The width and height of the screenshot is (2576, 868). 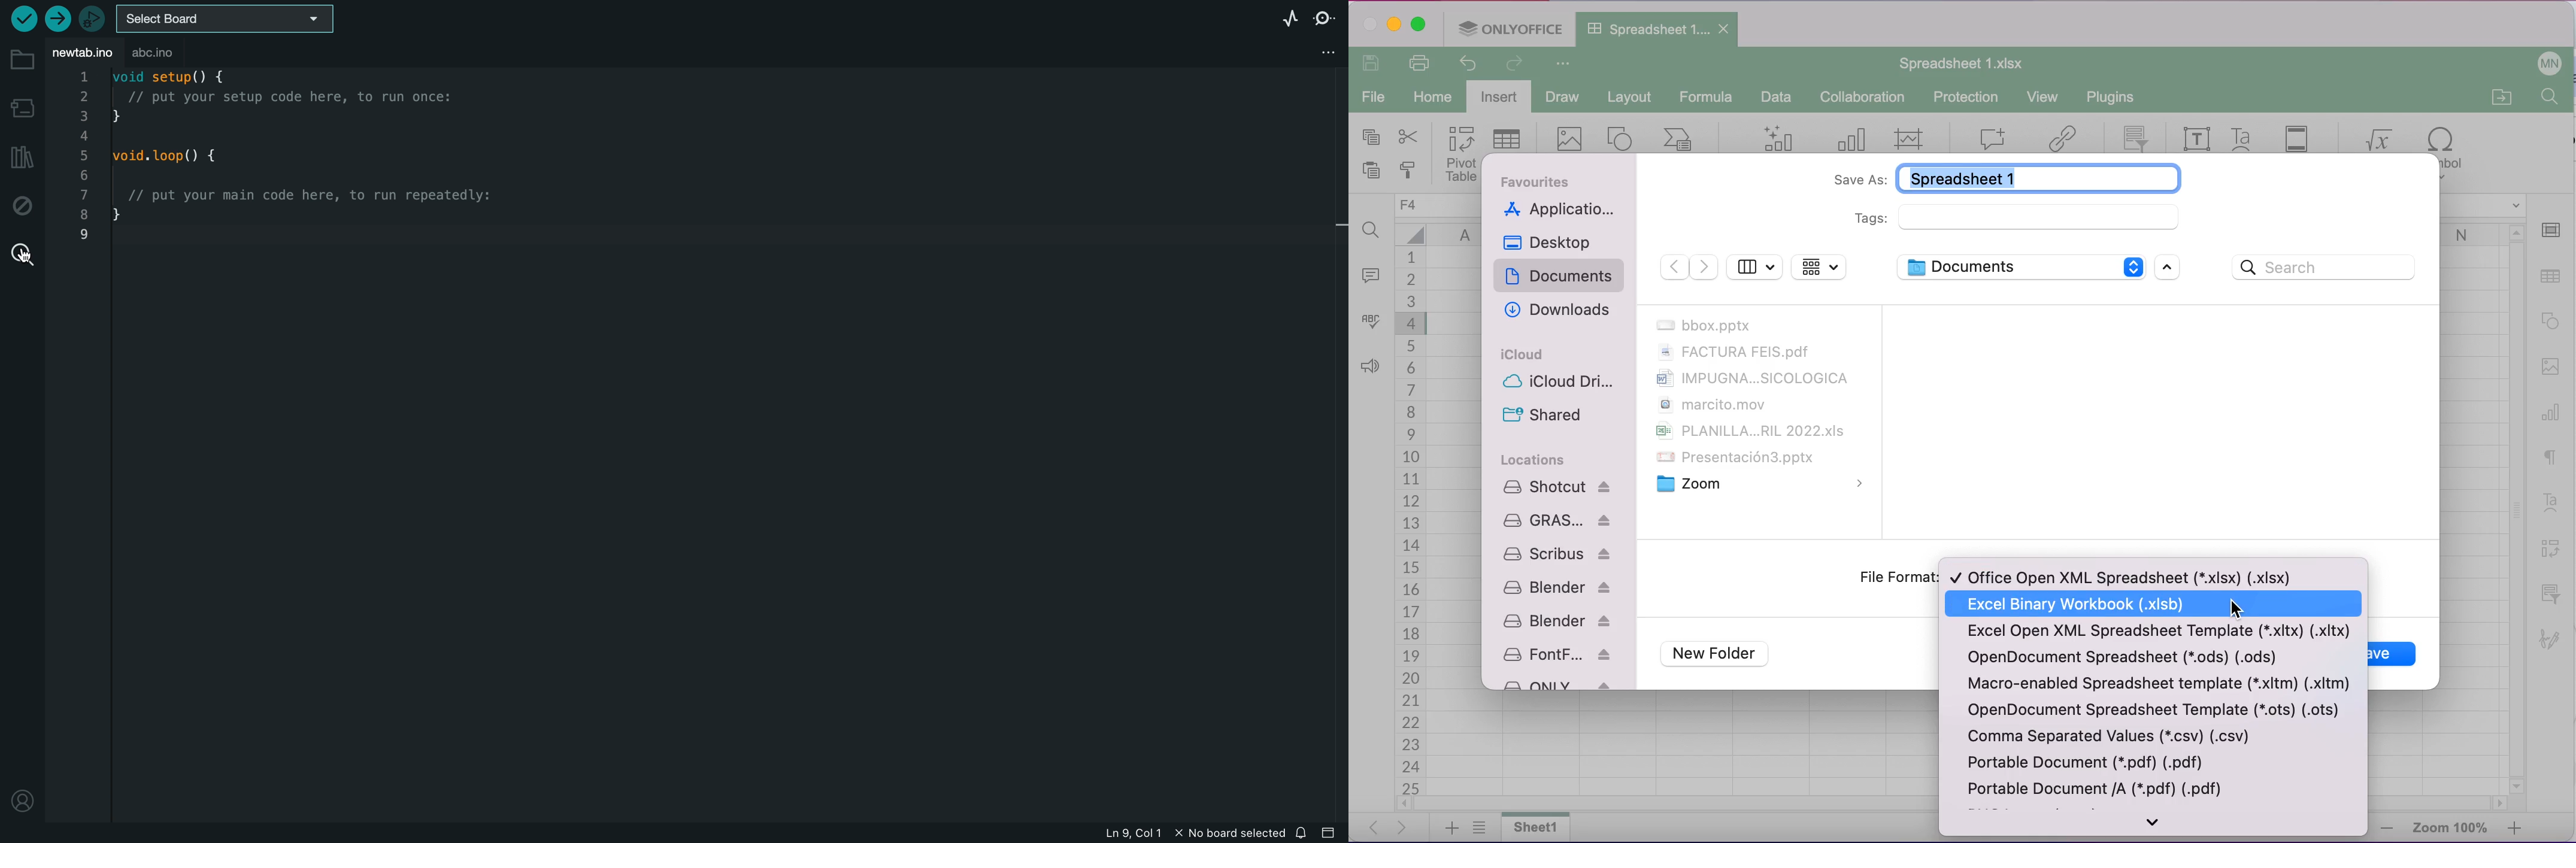 What do you see at coordinates (1534, 459) in the screenshot?
I see `locations` at bounding box center [1534, 459].